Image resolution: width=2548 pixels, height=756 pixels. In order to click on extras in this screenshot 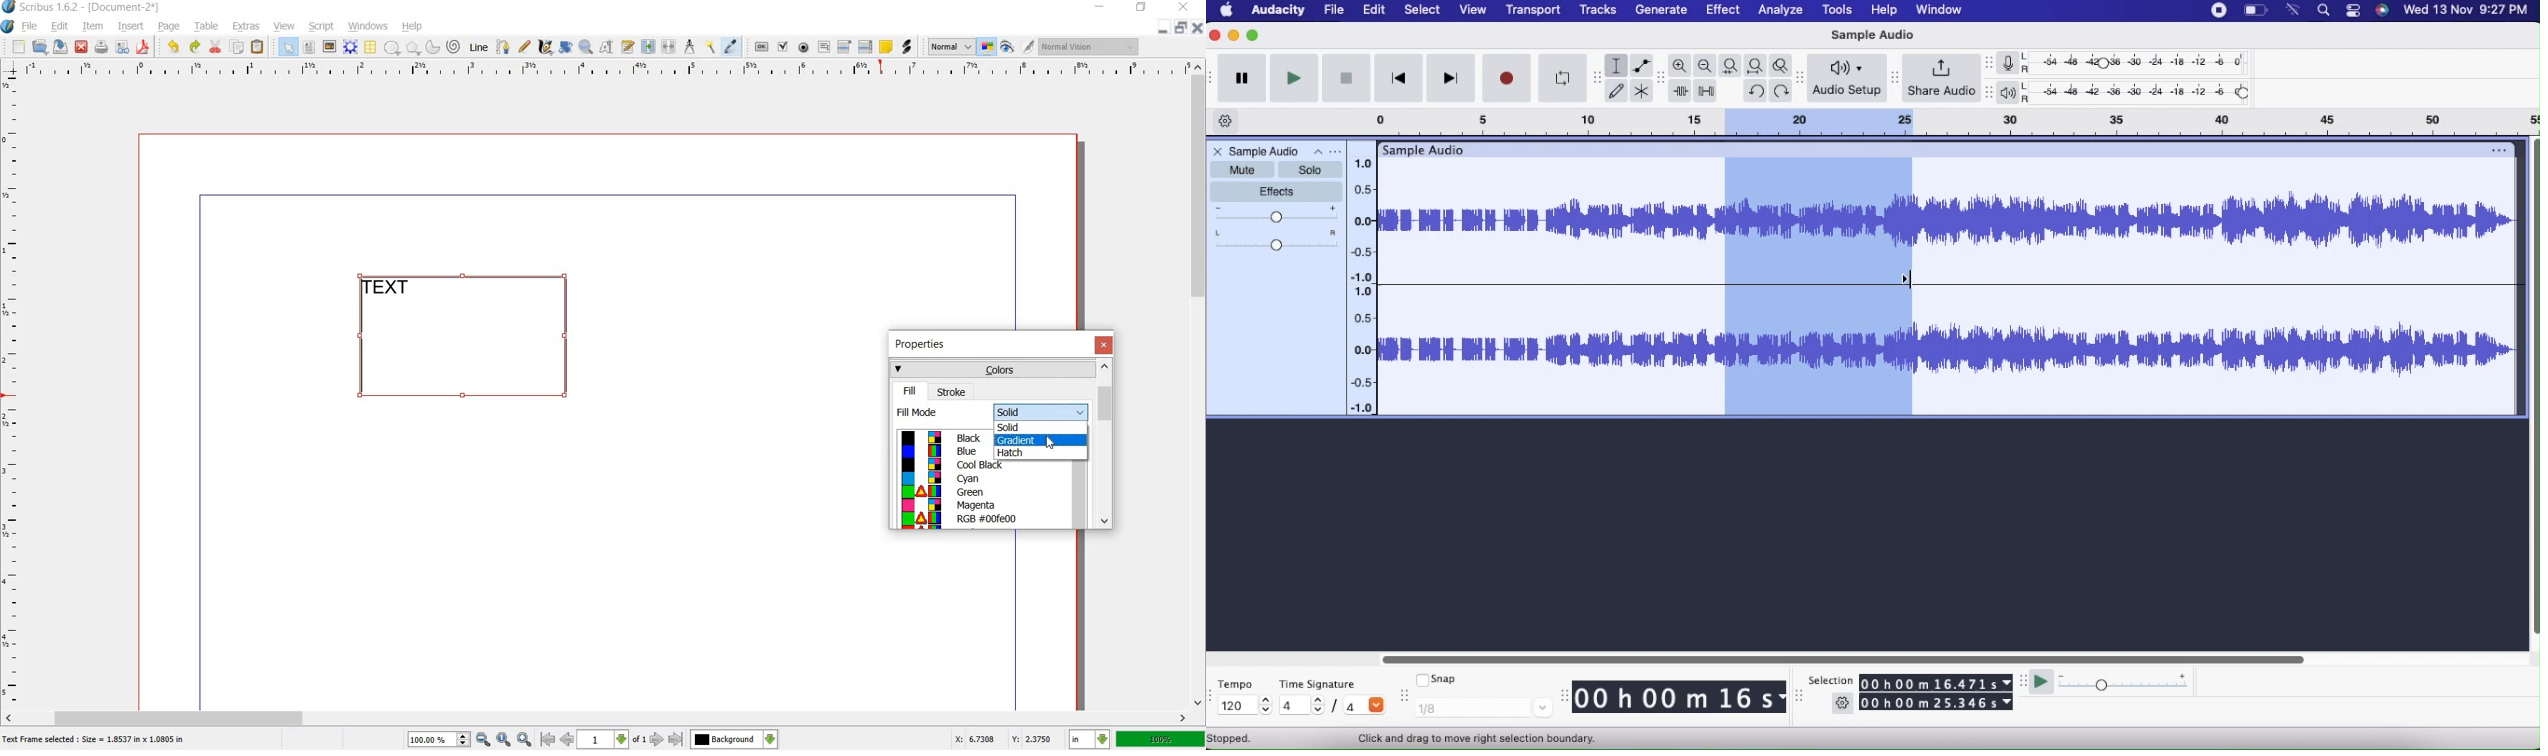, I will do `click(246, 27)`.